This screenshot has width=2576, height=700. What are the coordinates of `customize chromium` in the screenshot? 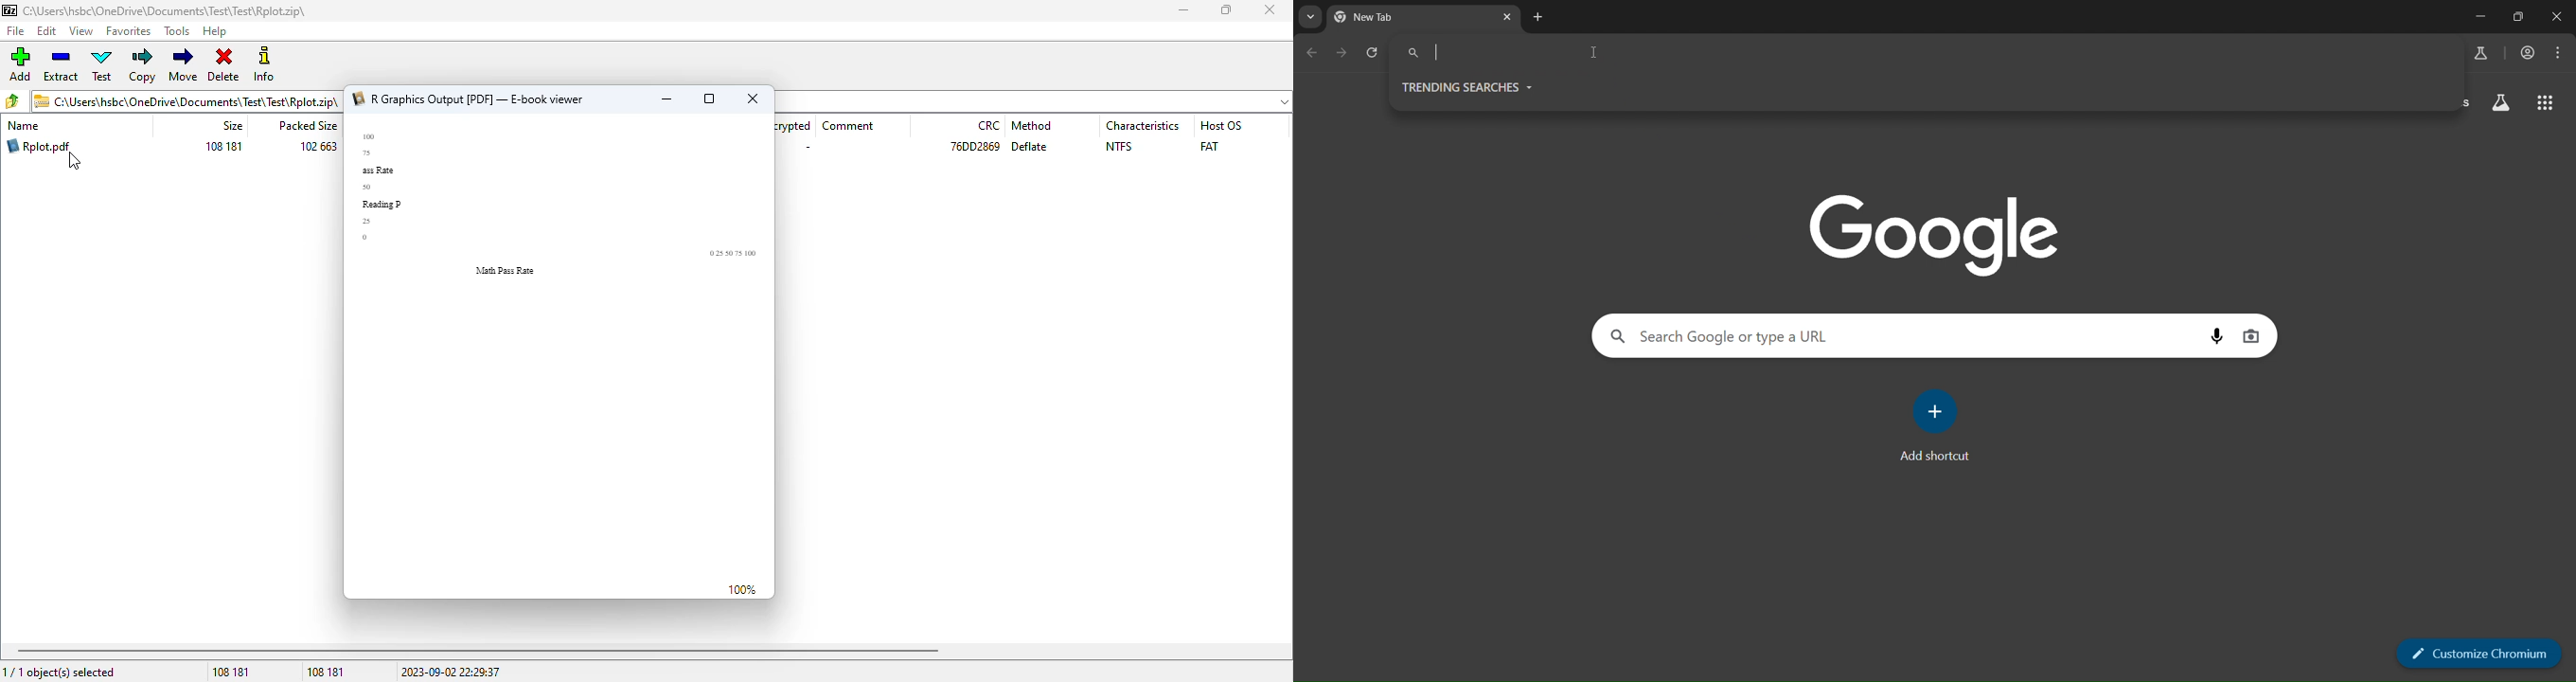 It's located at (2483, 654).